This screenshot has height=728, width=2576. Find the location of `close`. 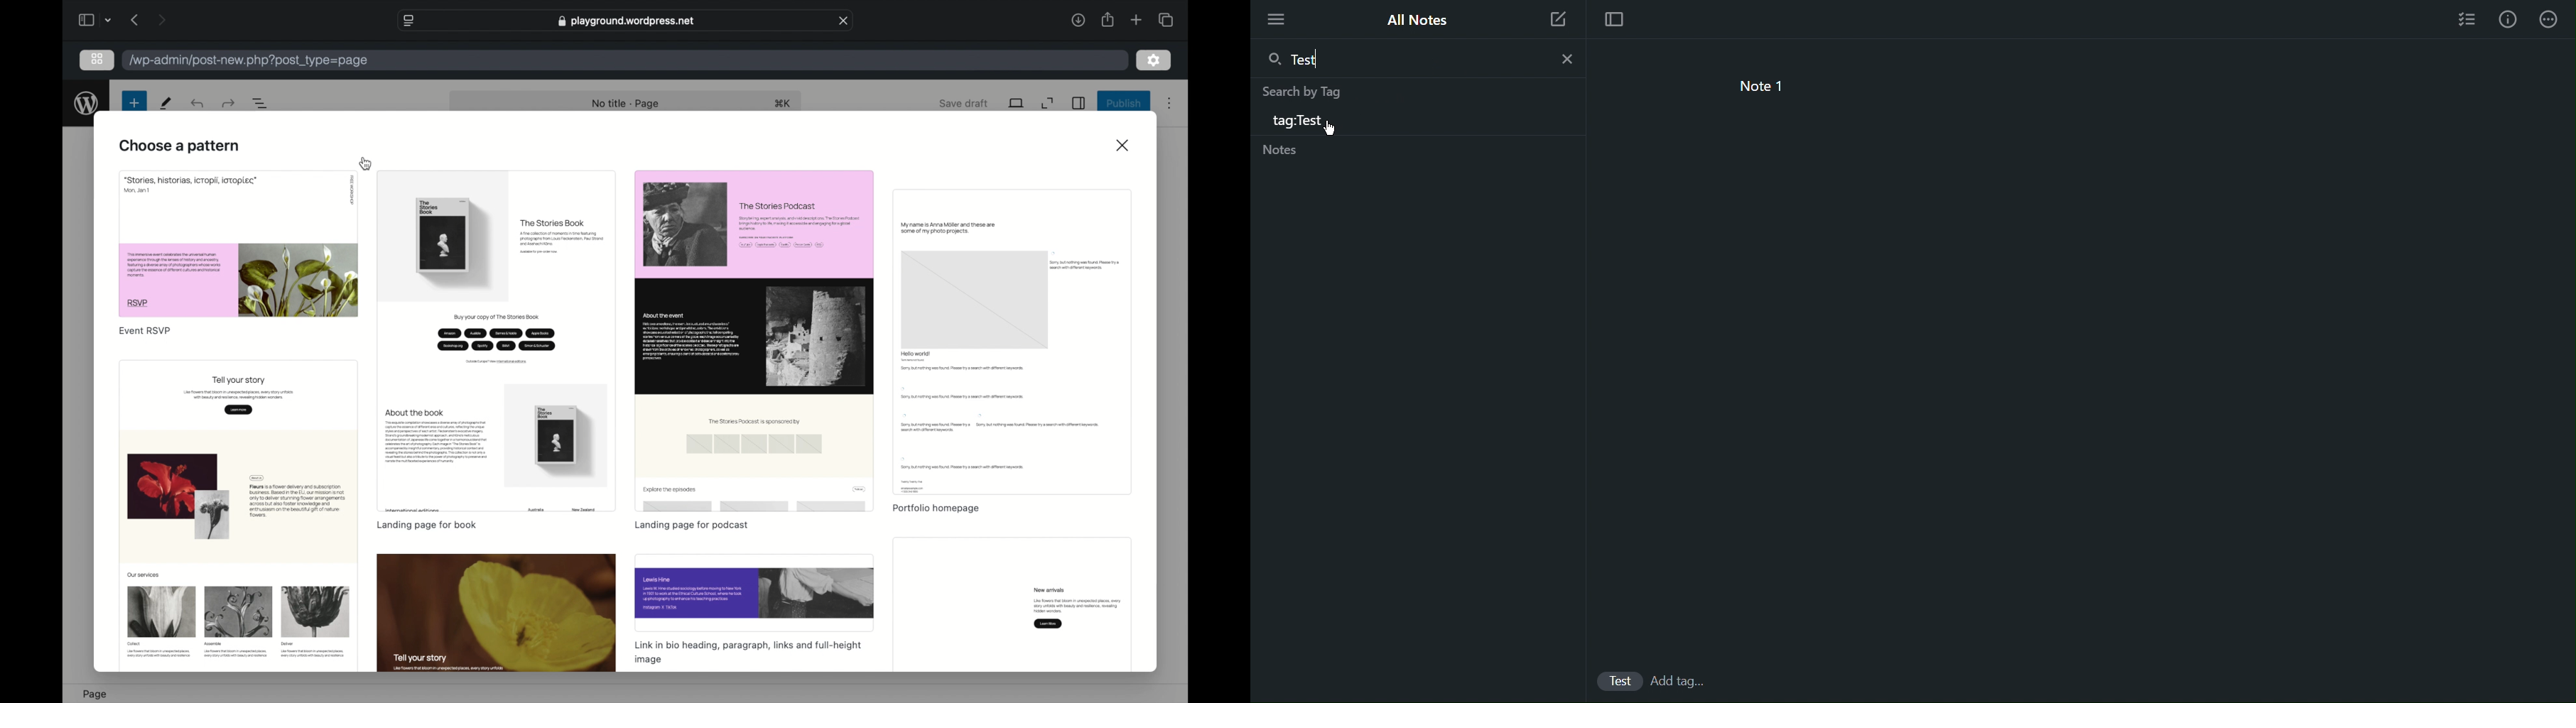

close is located at coordinates (844, 21).